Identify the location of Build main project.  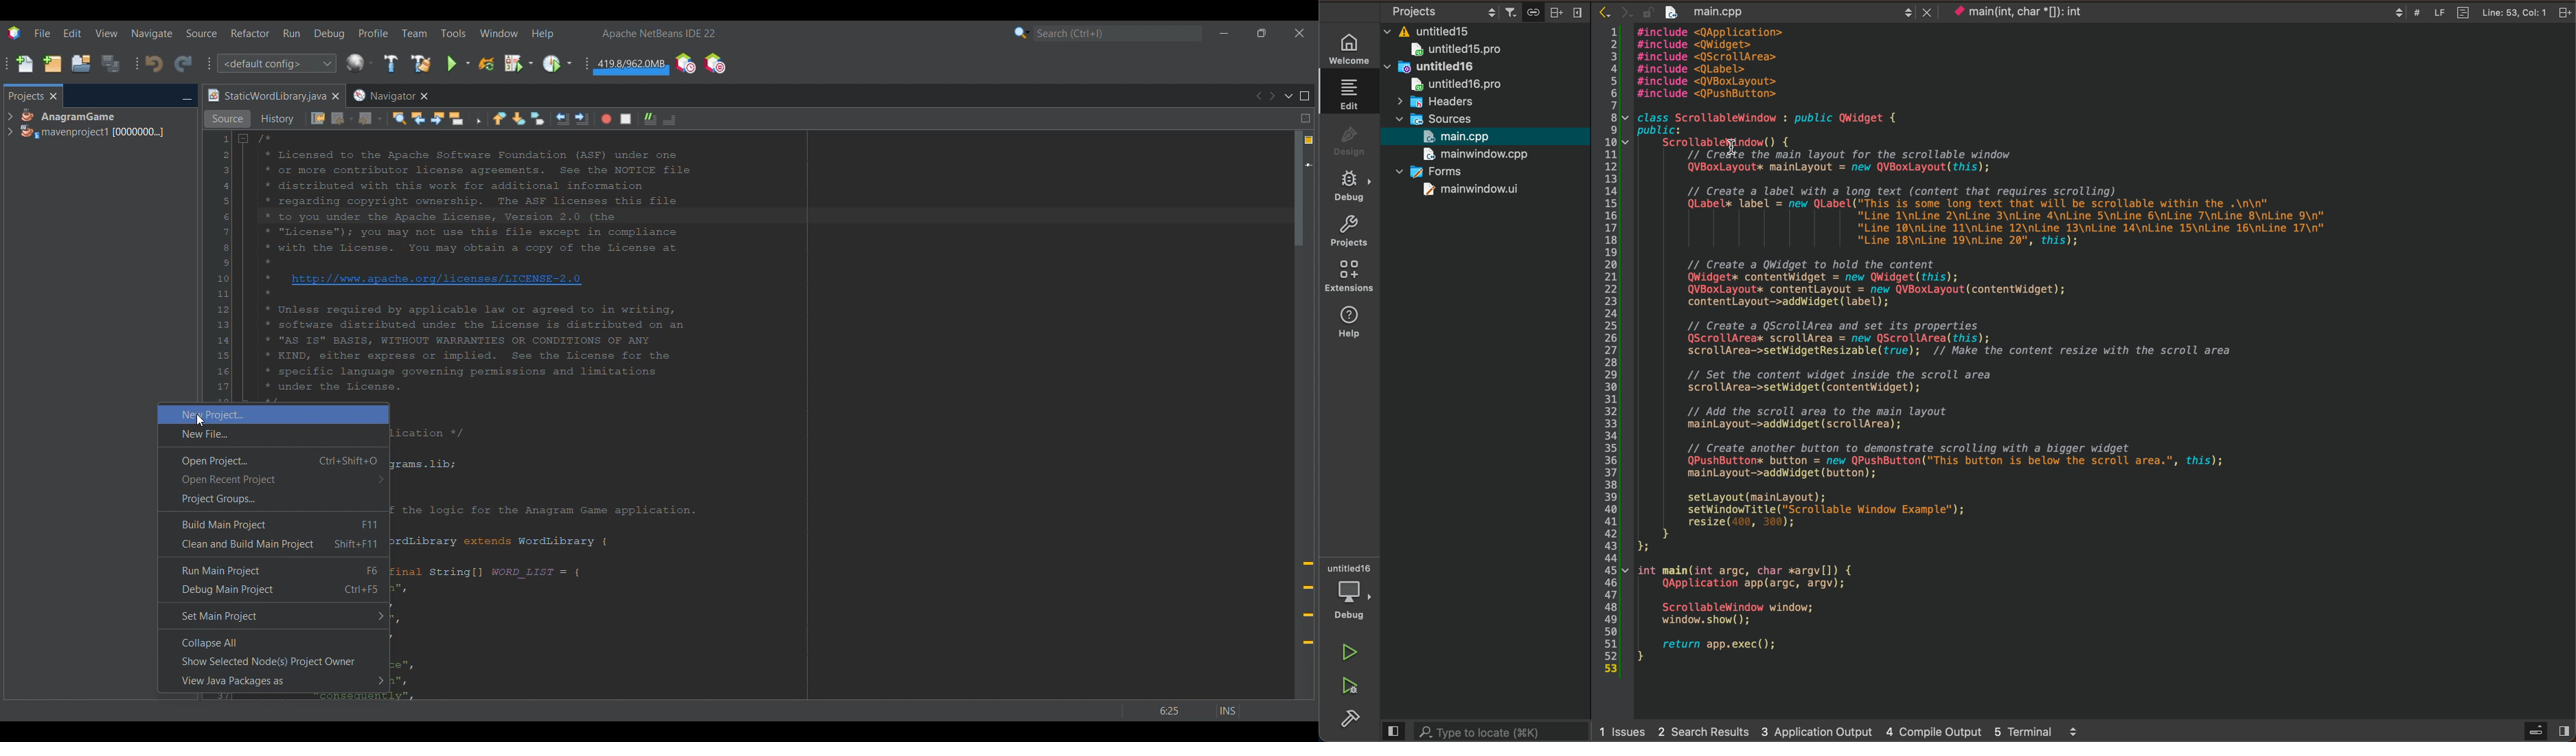
(390, 63).